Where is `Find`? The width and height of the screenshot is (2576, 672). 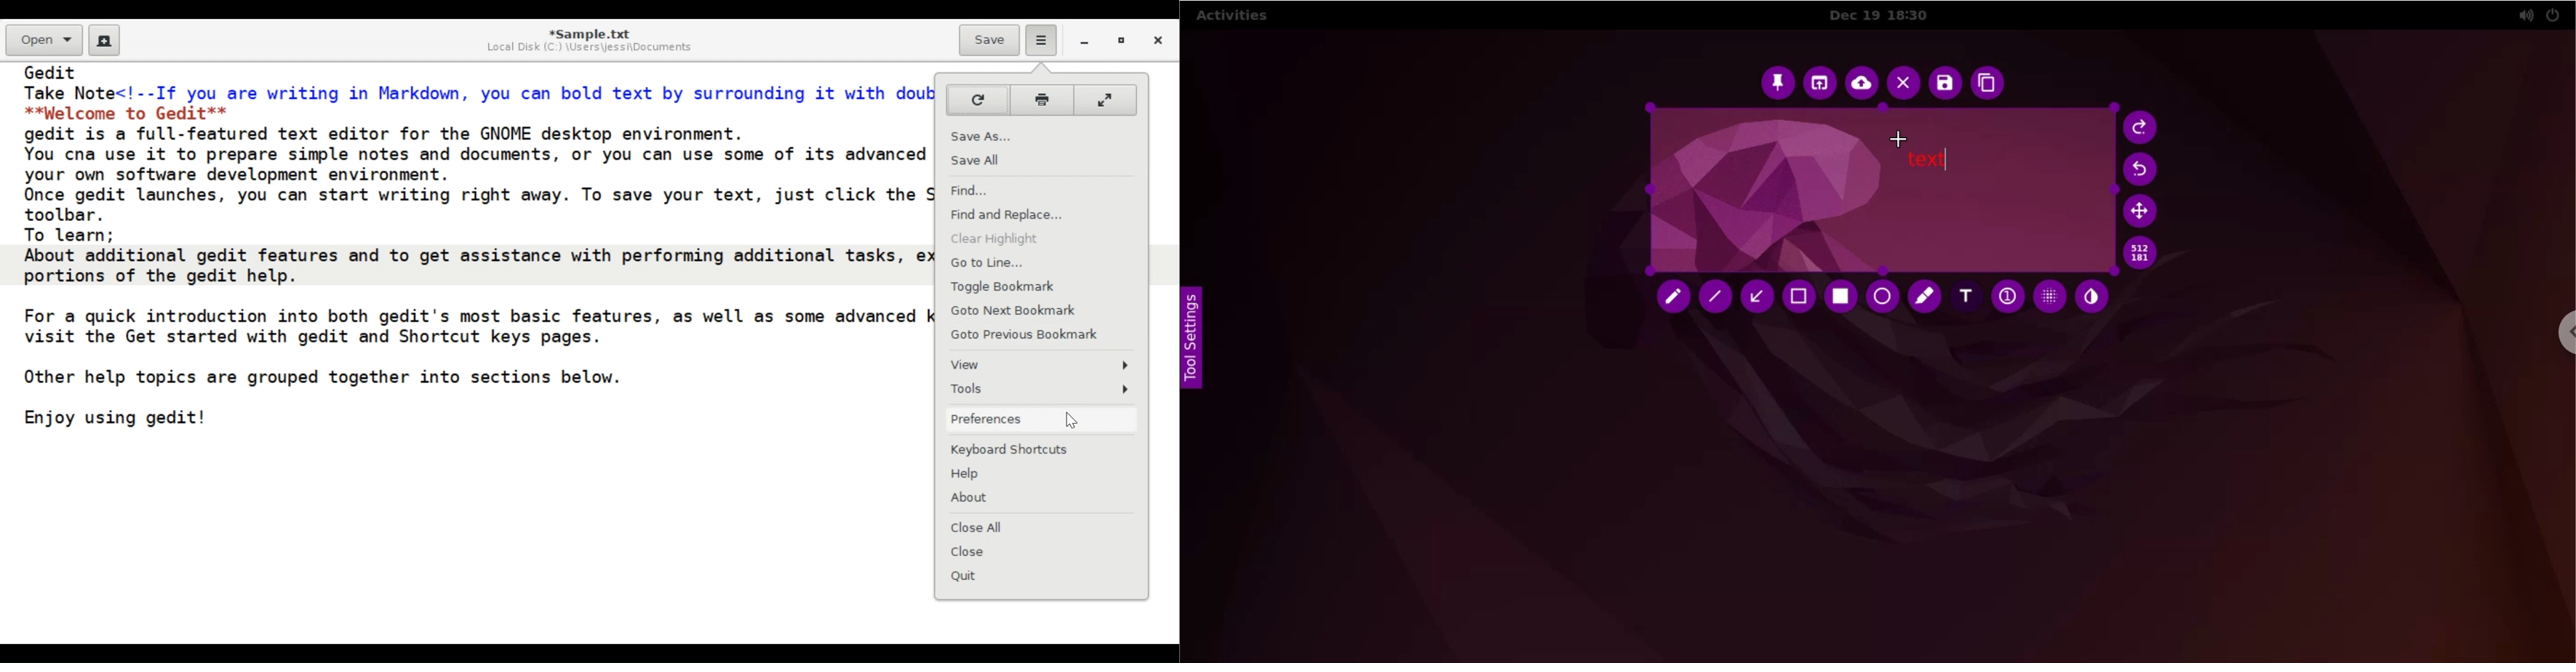
Find is located at coordinates (1040, 190).